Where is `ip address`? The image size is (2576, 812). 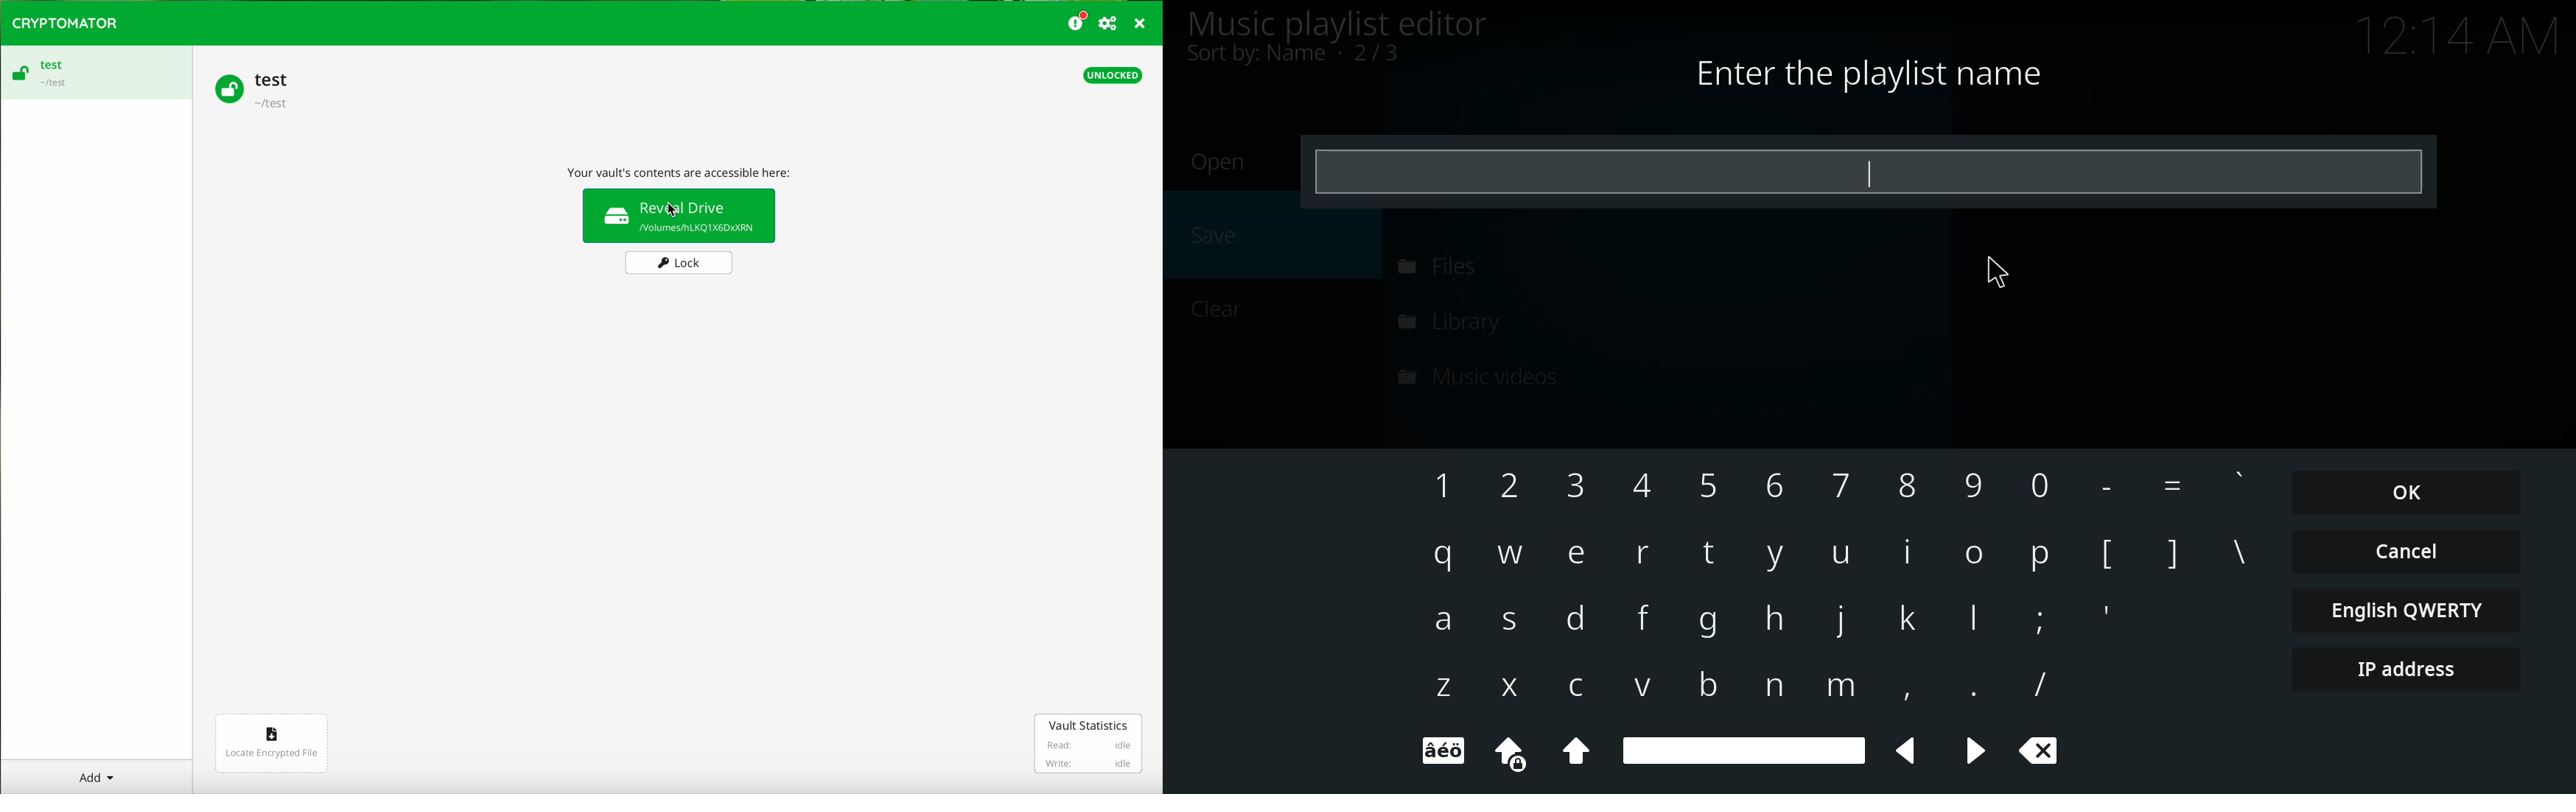 ip address is located at coordinates (2401, 670).